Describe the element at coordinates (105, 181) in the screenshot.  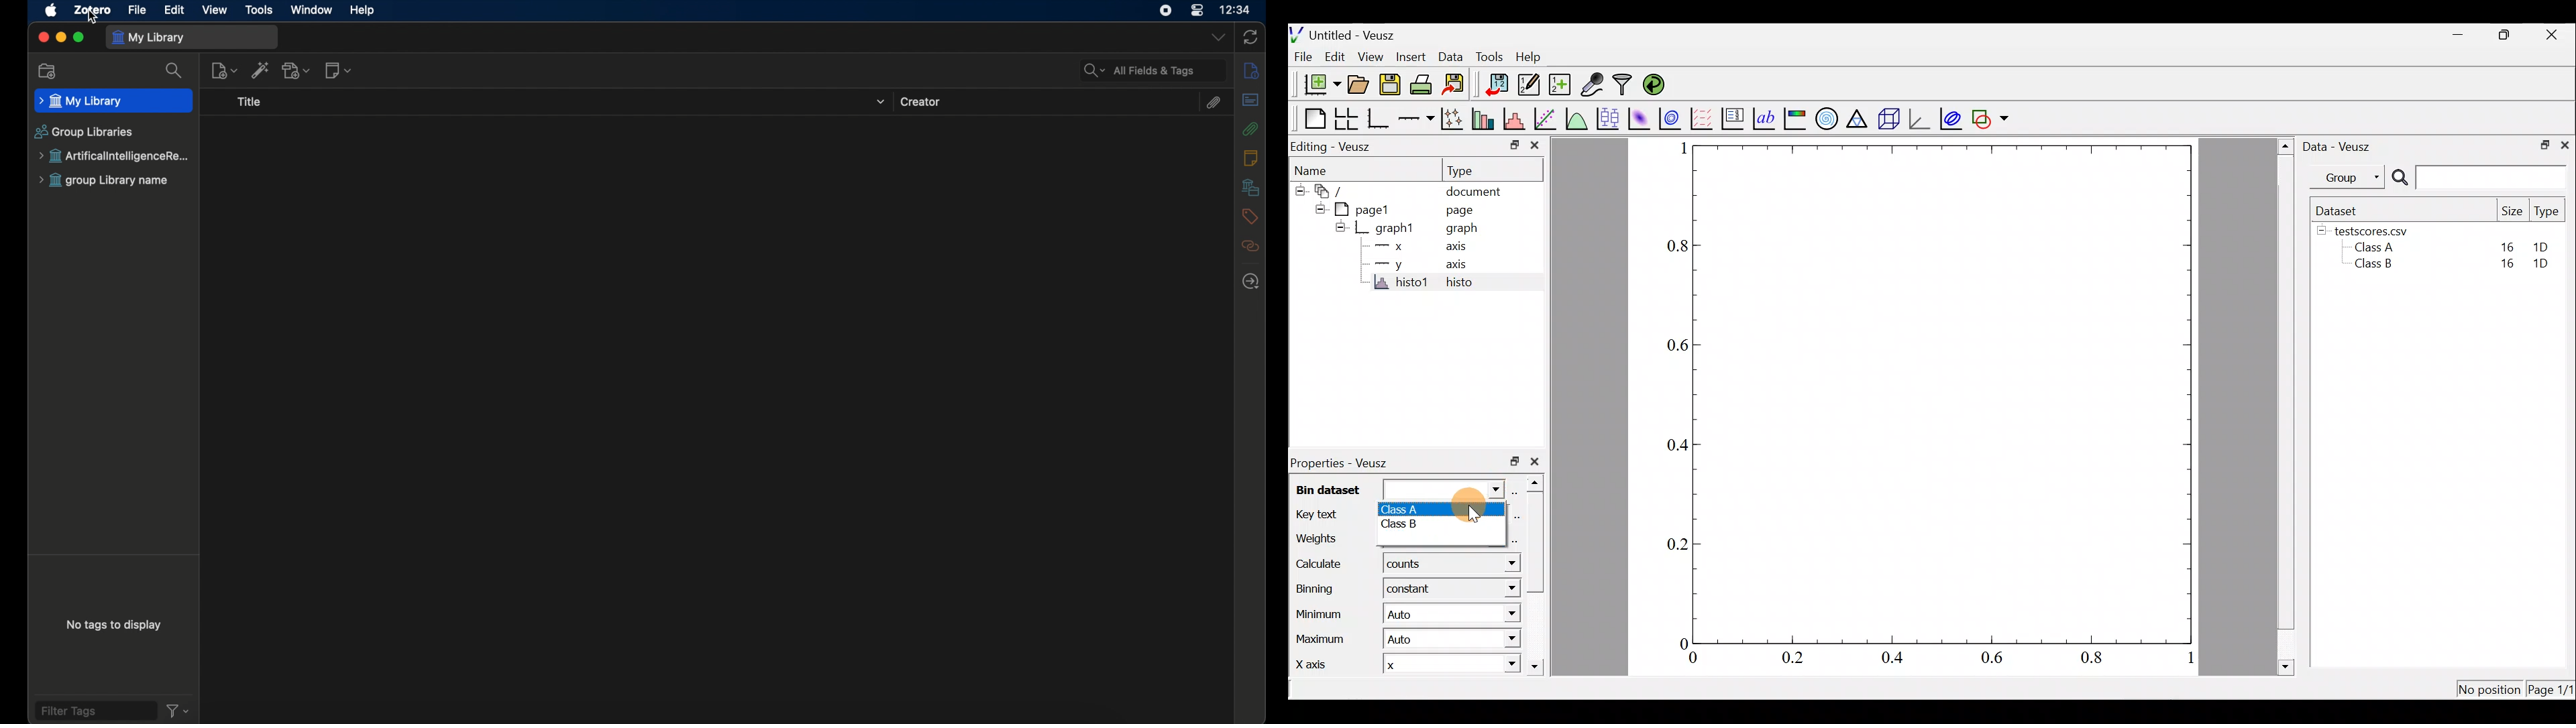
I see `group library` at that location.